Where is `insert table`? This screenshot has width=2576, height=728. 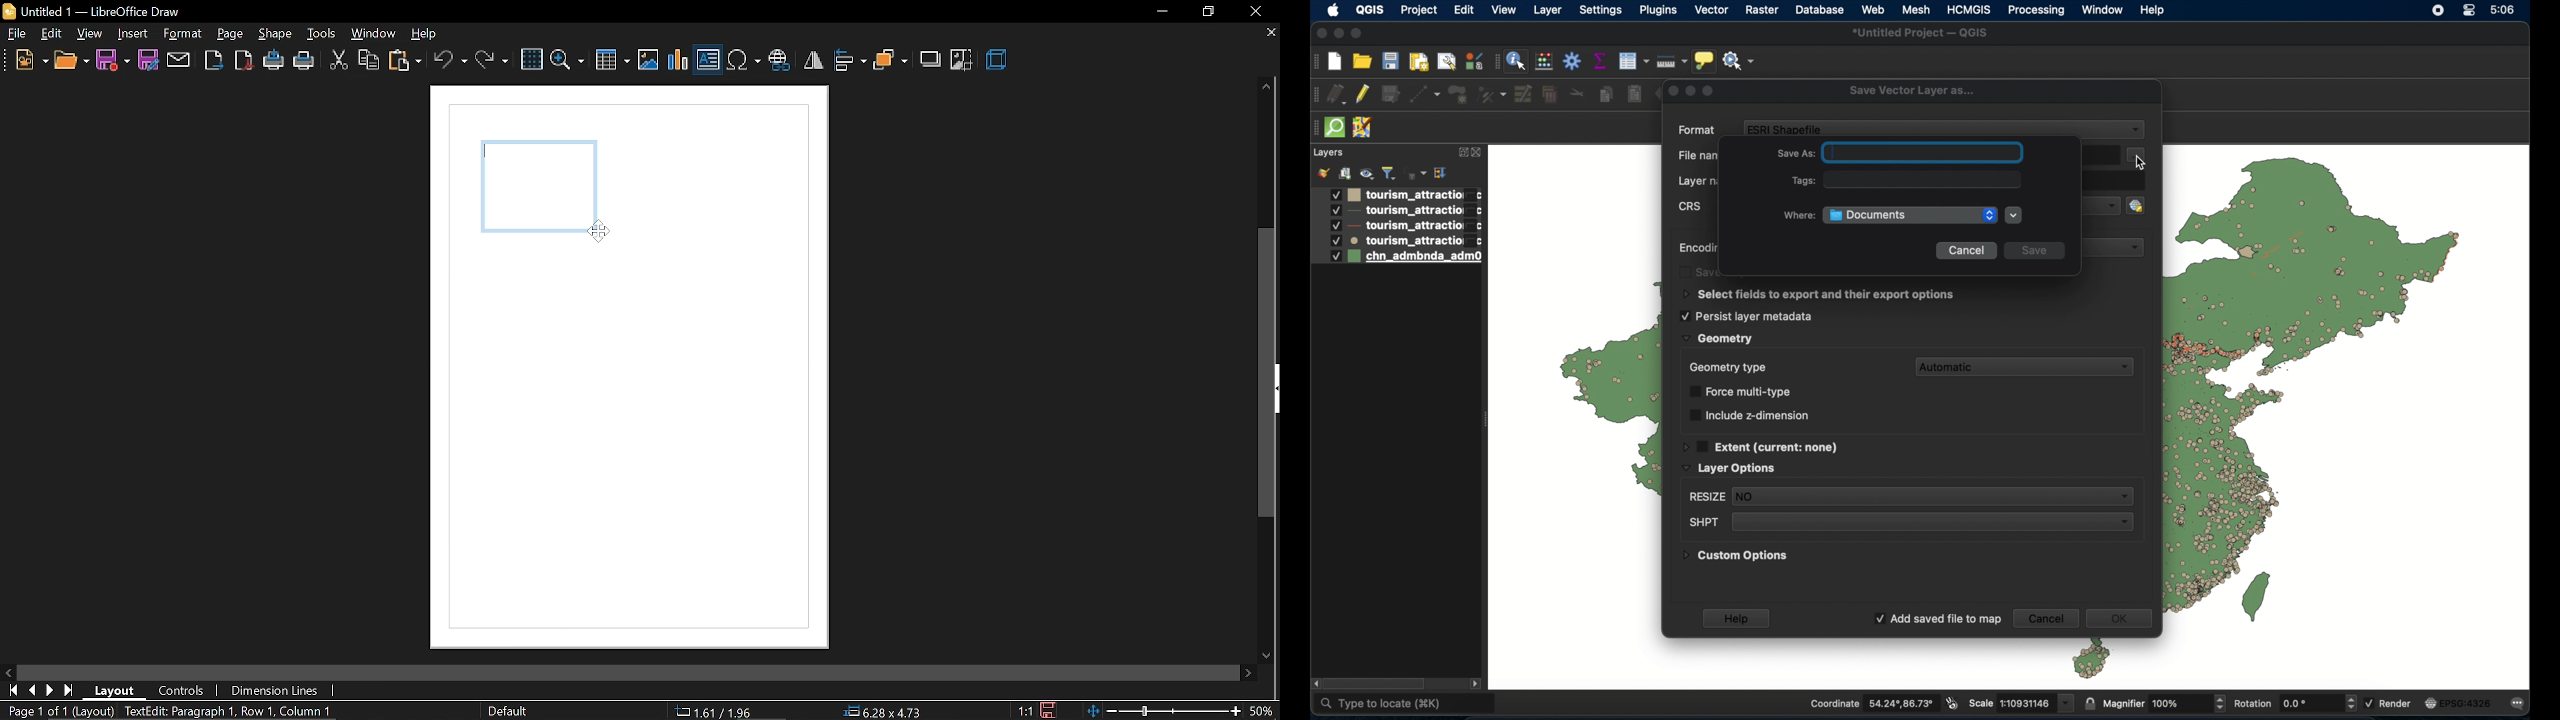
insert table is located at coordinates (613, 62).